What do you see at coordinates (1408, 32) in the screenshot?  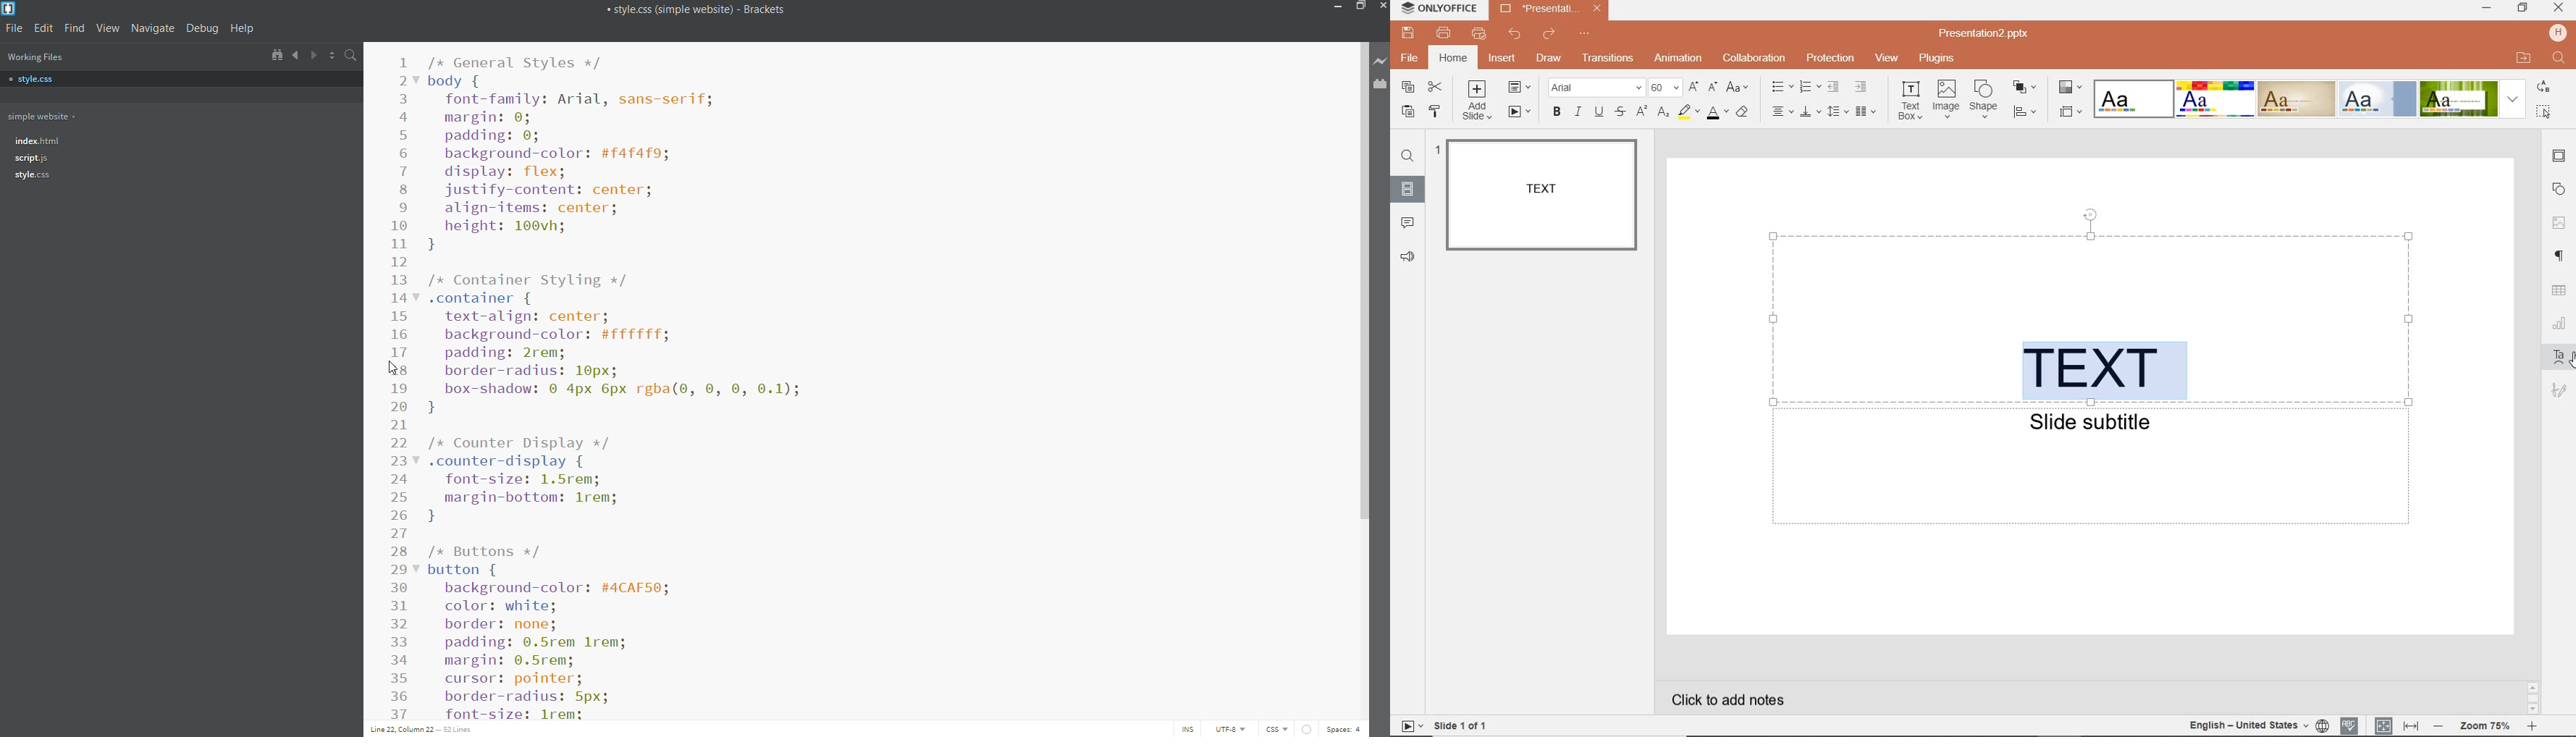 I see `SAVE` at bounding box center [1408, 32].